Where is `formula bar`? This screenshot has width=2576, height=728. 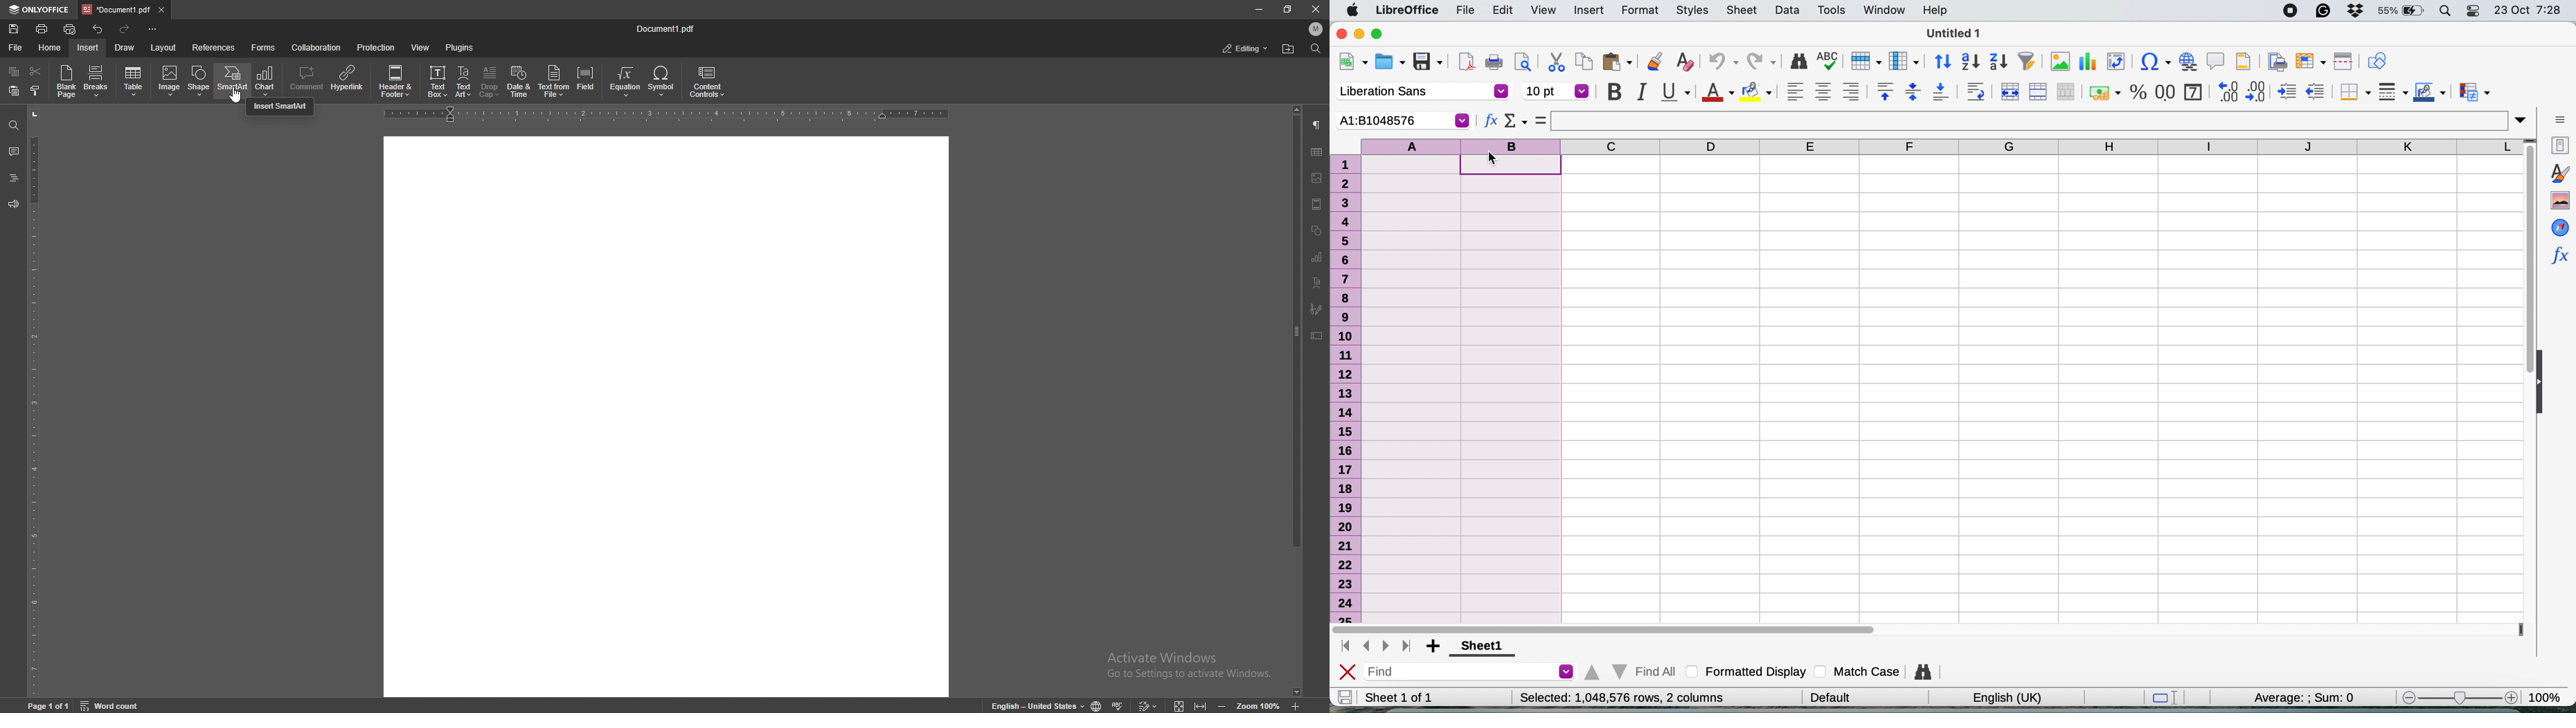 formula bar is located at coordinates (2034, 121).